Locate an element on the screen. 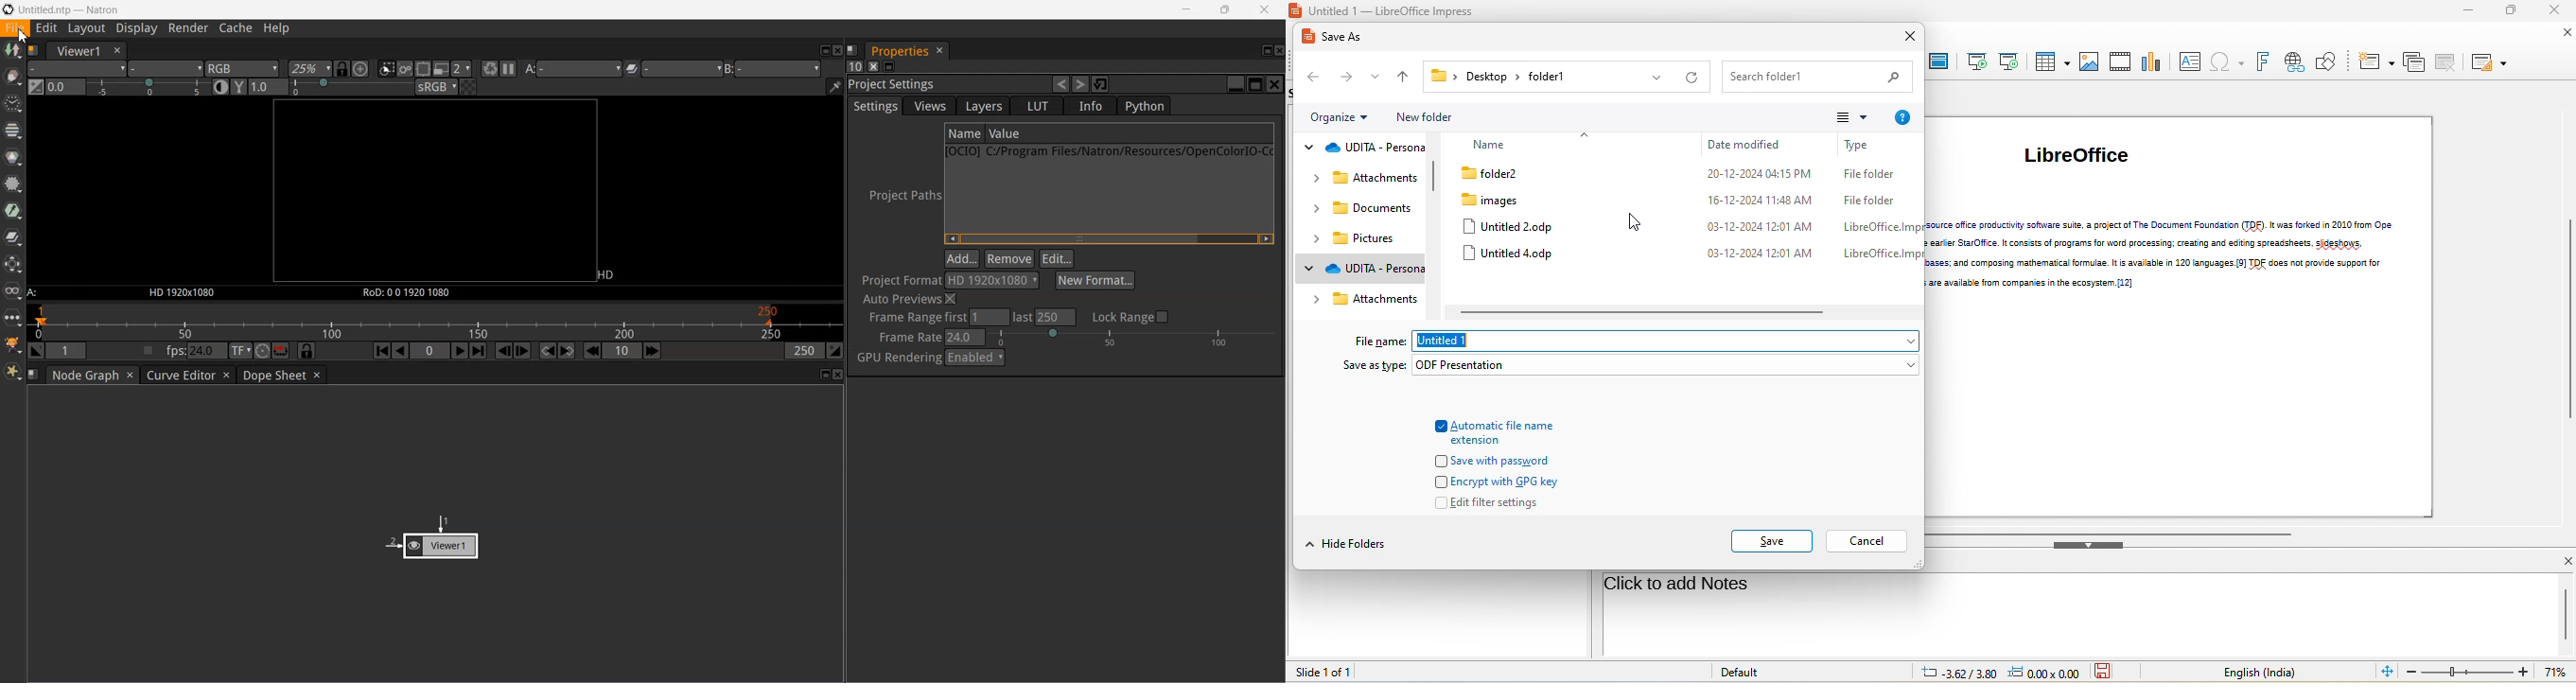 The width and height of the screenshot is (2576, 700). LibreOffice.lmp is located at coordinates (1875, 254).